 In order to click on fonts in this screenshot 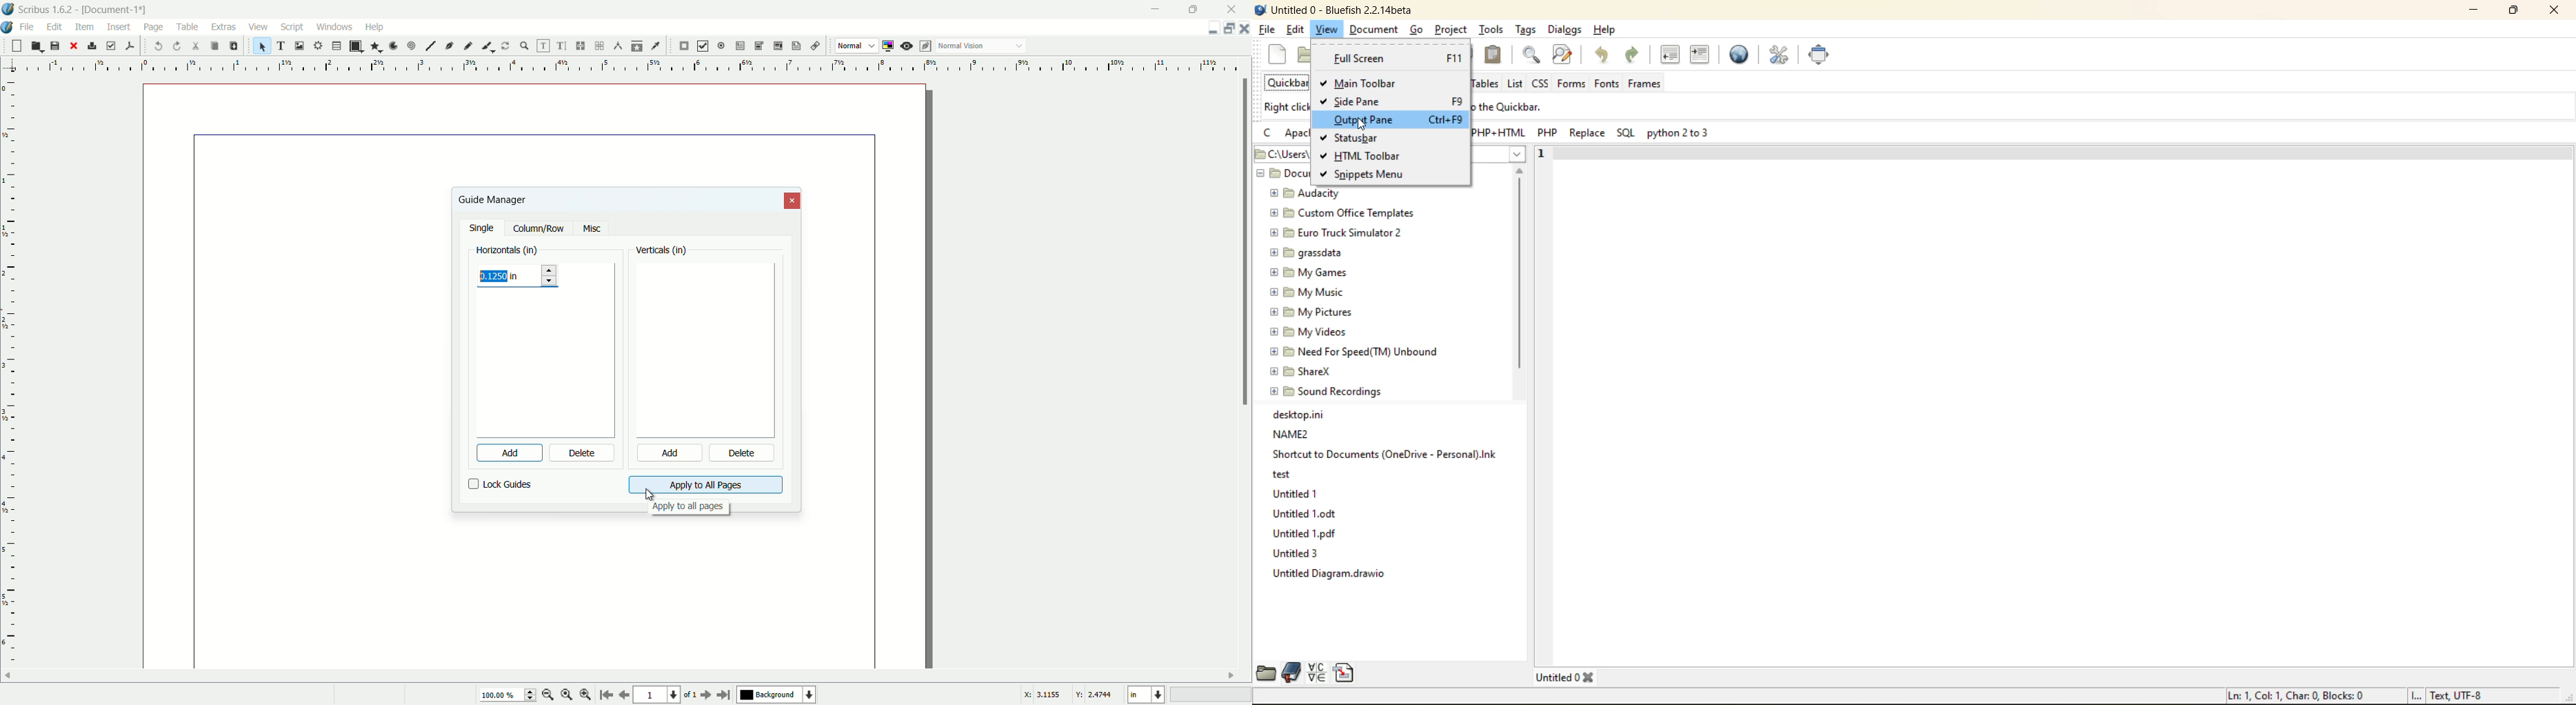, I will do `click(1607, 83)`.